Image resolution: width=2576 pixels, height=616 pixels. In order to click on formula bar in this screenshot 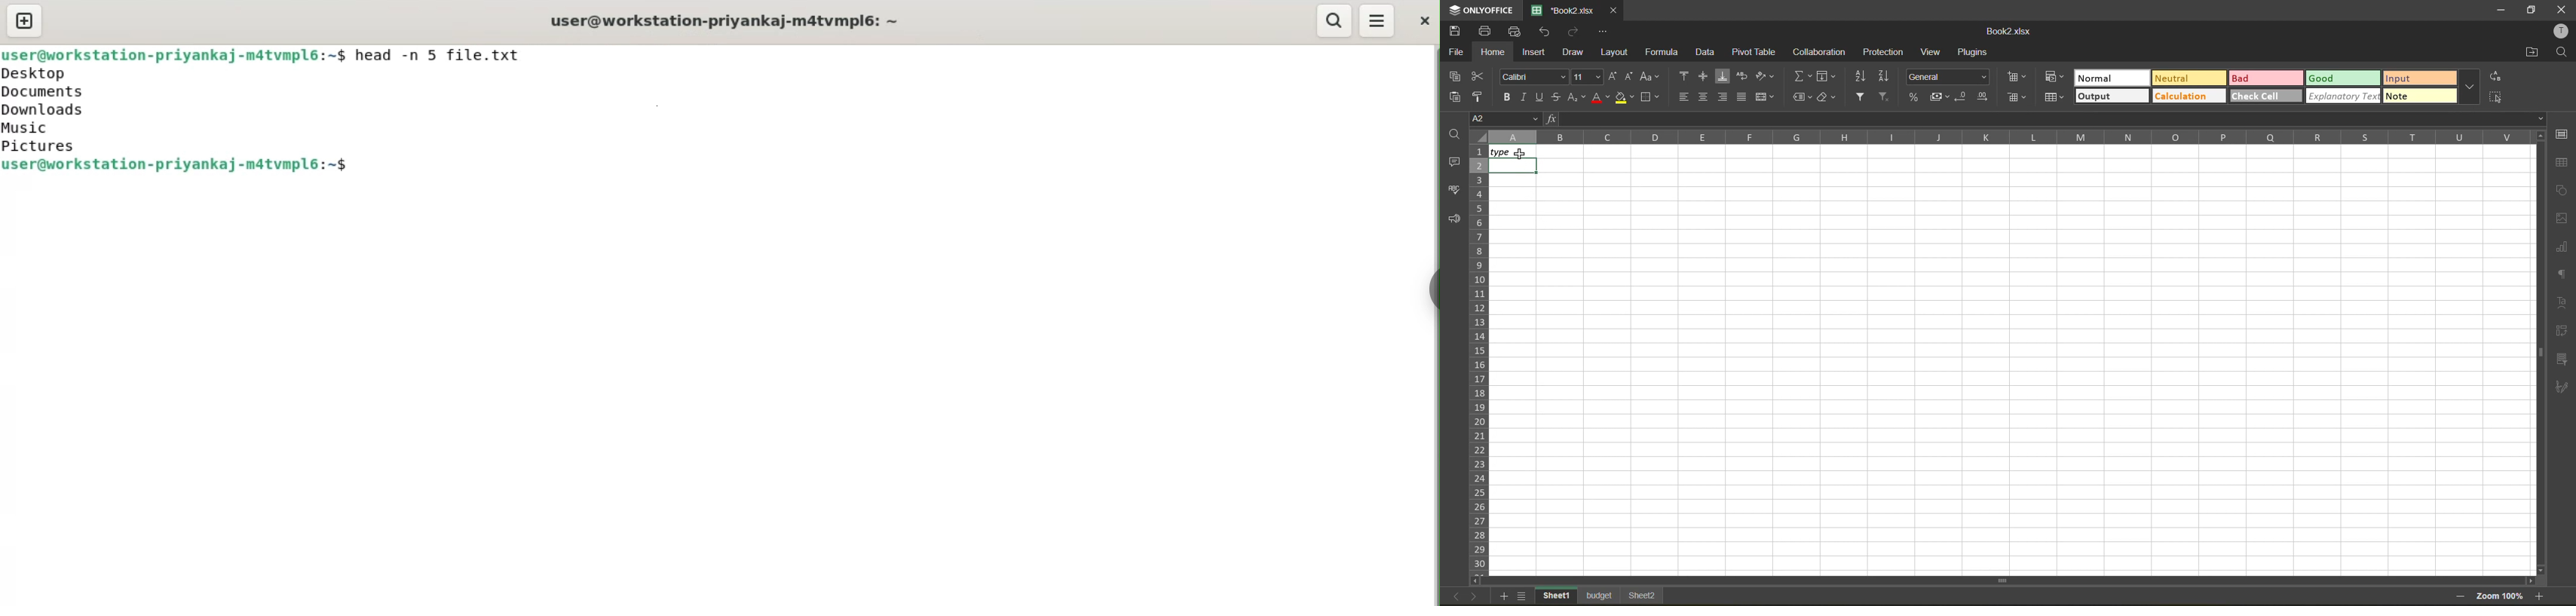, I will do `click(2047, 120)`.